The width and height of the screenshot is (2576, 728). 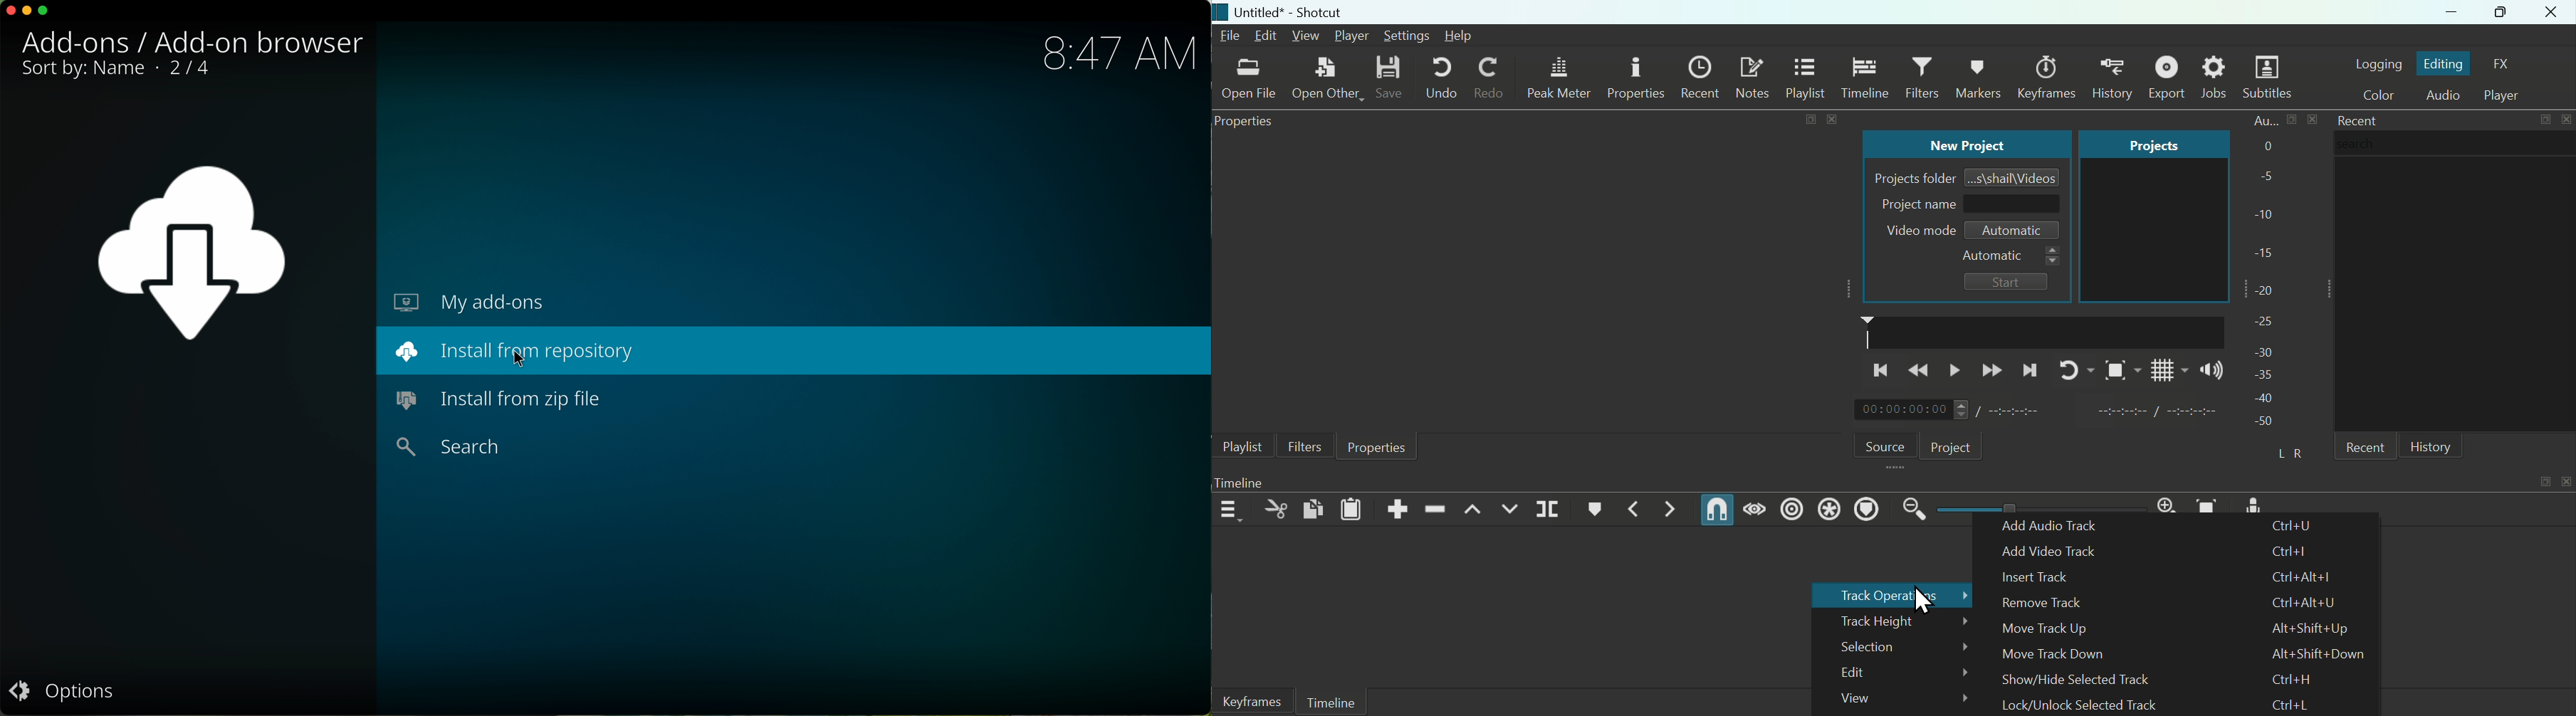 What do you see at coordinates (2378, 61) in the screenshot?
I see `Logging` at bounding box center [2378, 61].